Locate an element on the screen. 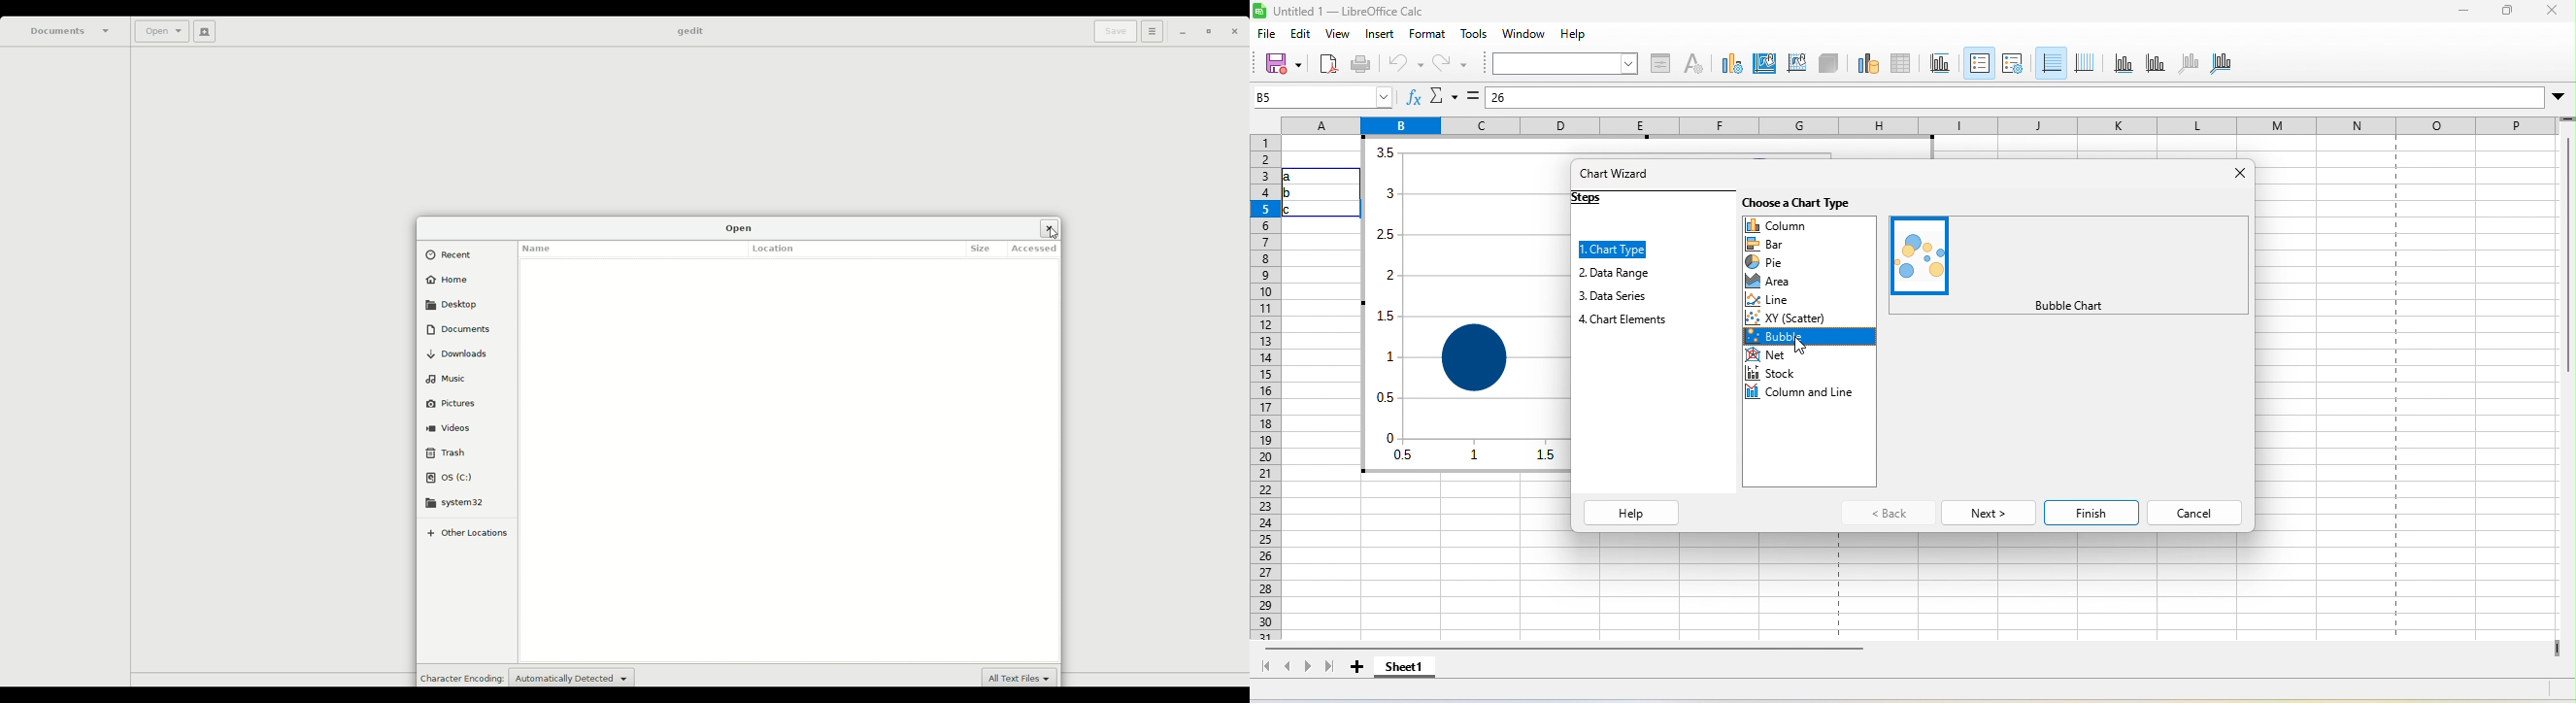 Image resolution: width=2576 pixels, height=728 pixels. edit is located at coordinates (1303, 36).